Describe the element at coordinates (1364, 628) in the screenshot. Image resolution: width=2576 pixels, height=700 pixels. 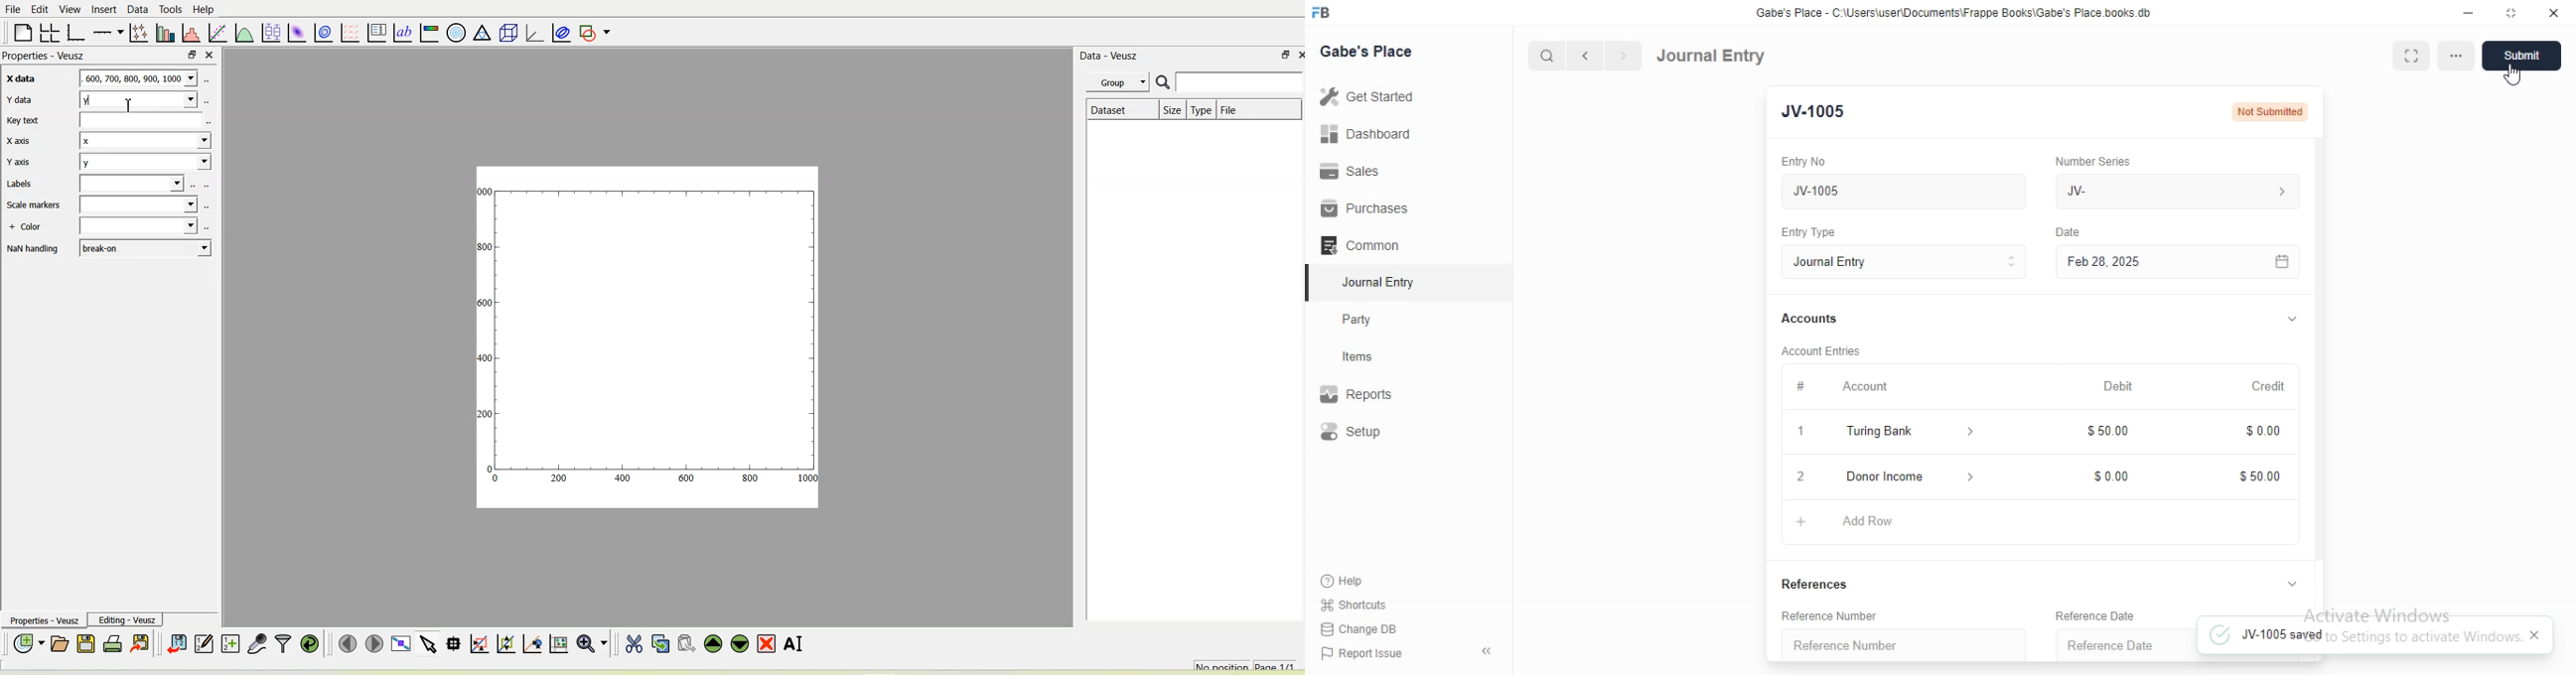
I see `Change DB` at that location.